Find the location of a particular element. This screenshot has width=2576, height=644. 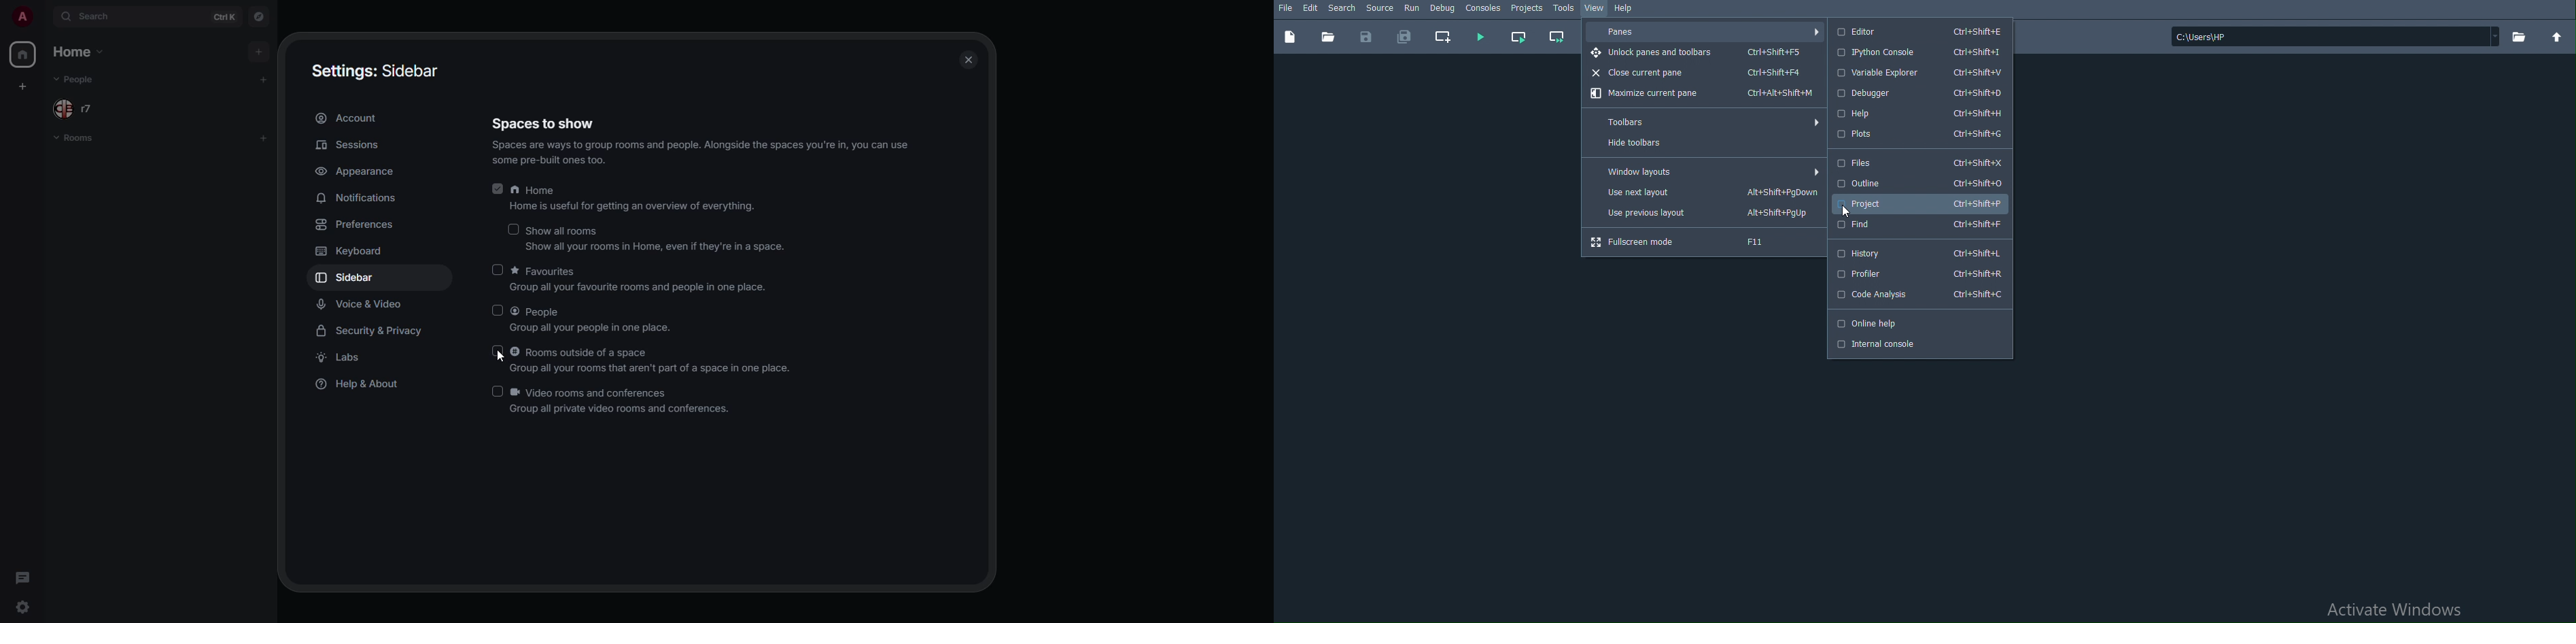

click to enable is located at coordinates (496, 392).